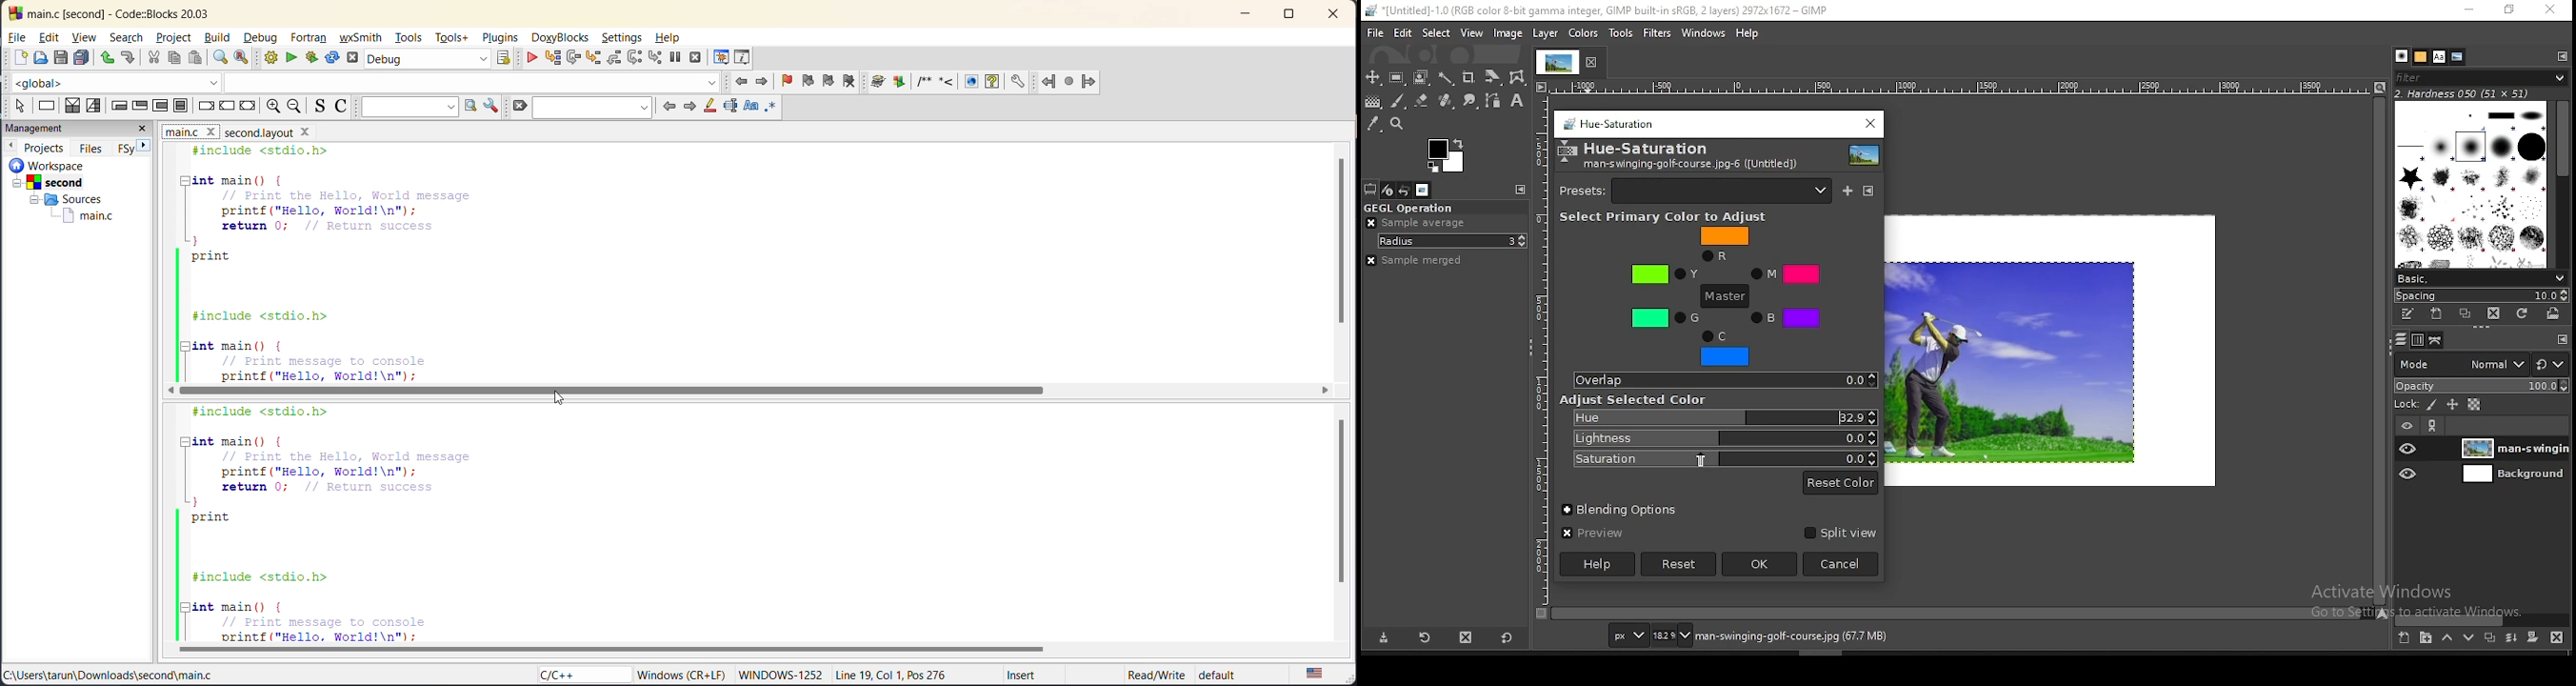 The height and width of the screenshot is (700, 2576). Describe the element at coordinates (1624, 511) in the screenshot. I see `blending options` at that location.